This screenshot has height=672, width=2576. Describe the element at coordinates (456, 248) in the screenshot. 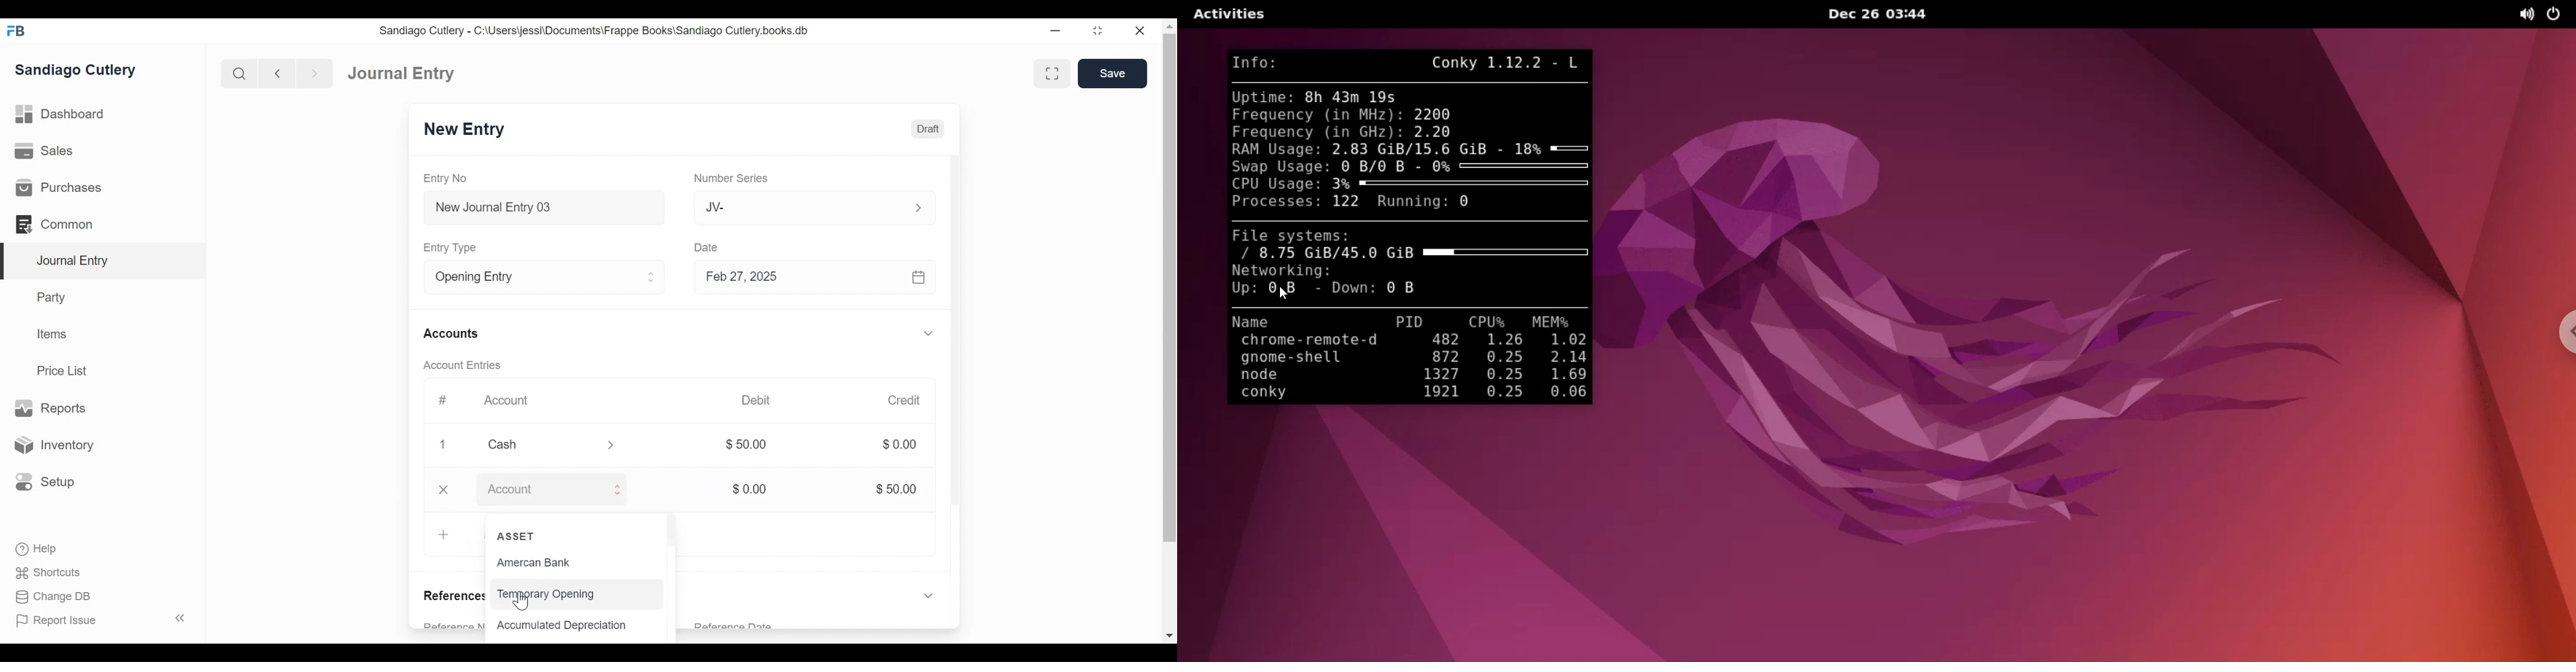

I see `Entry Type` at that location.